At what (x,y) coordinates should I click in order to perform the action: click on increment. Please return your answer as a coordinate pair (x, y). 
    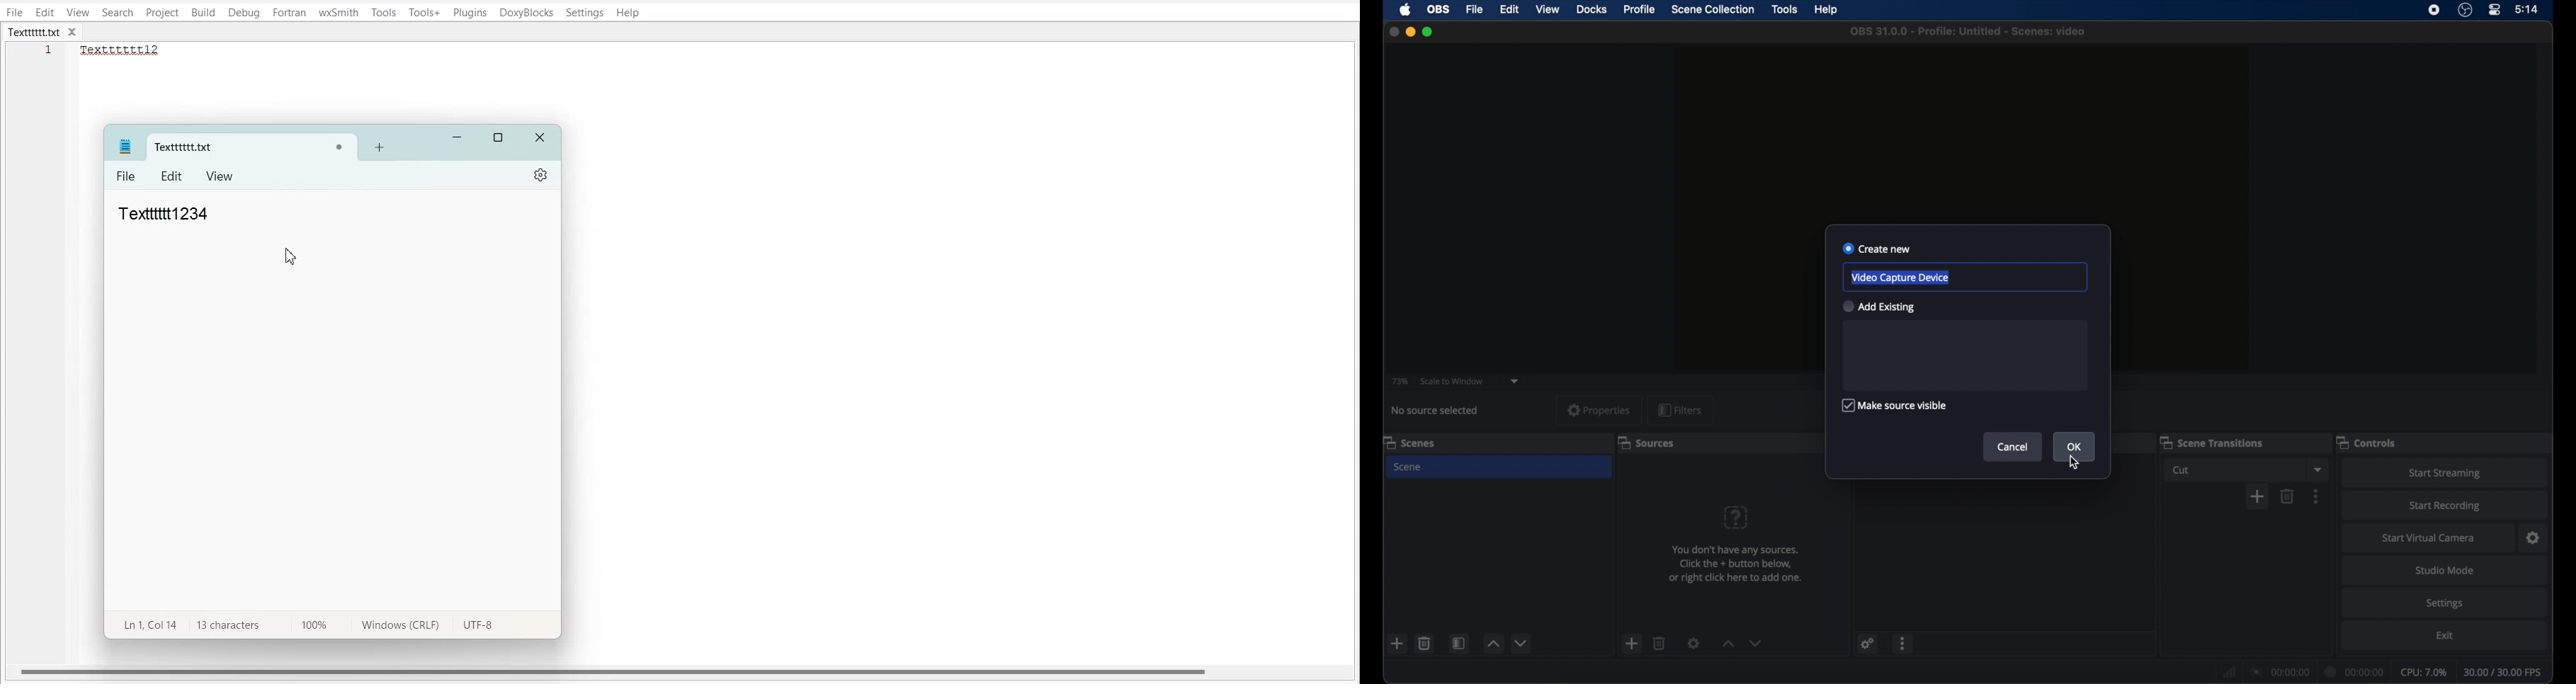
    Looking at the image, I should click on (1727, 644).